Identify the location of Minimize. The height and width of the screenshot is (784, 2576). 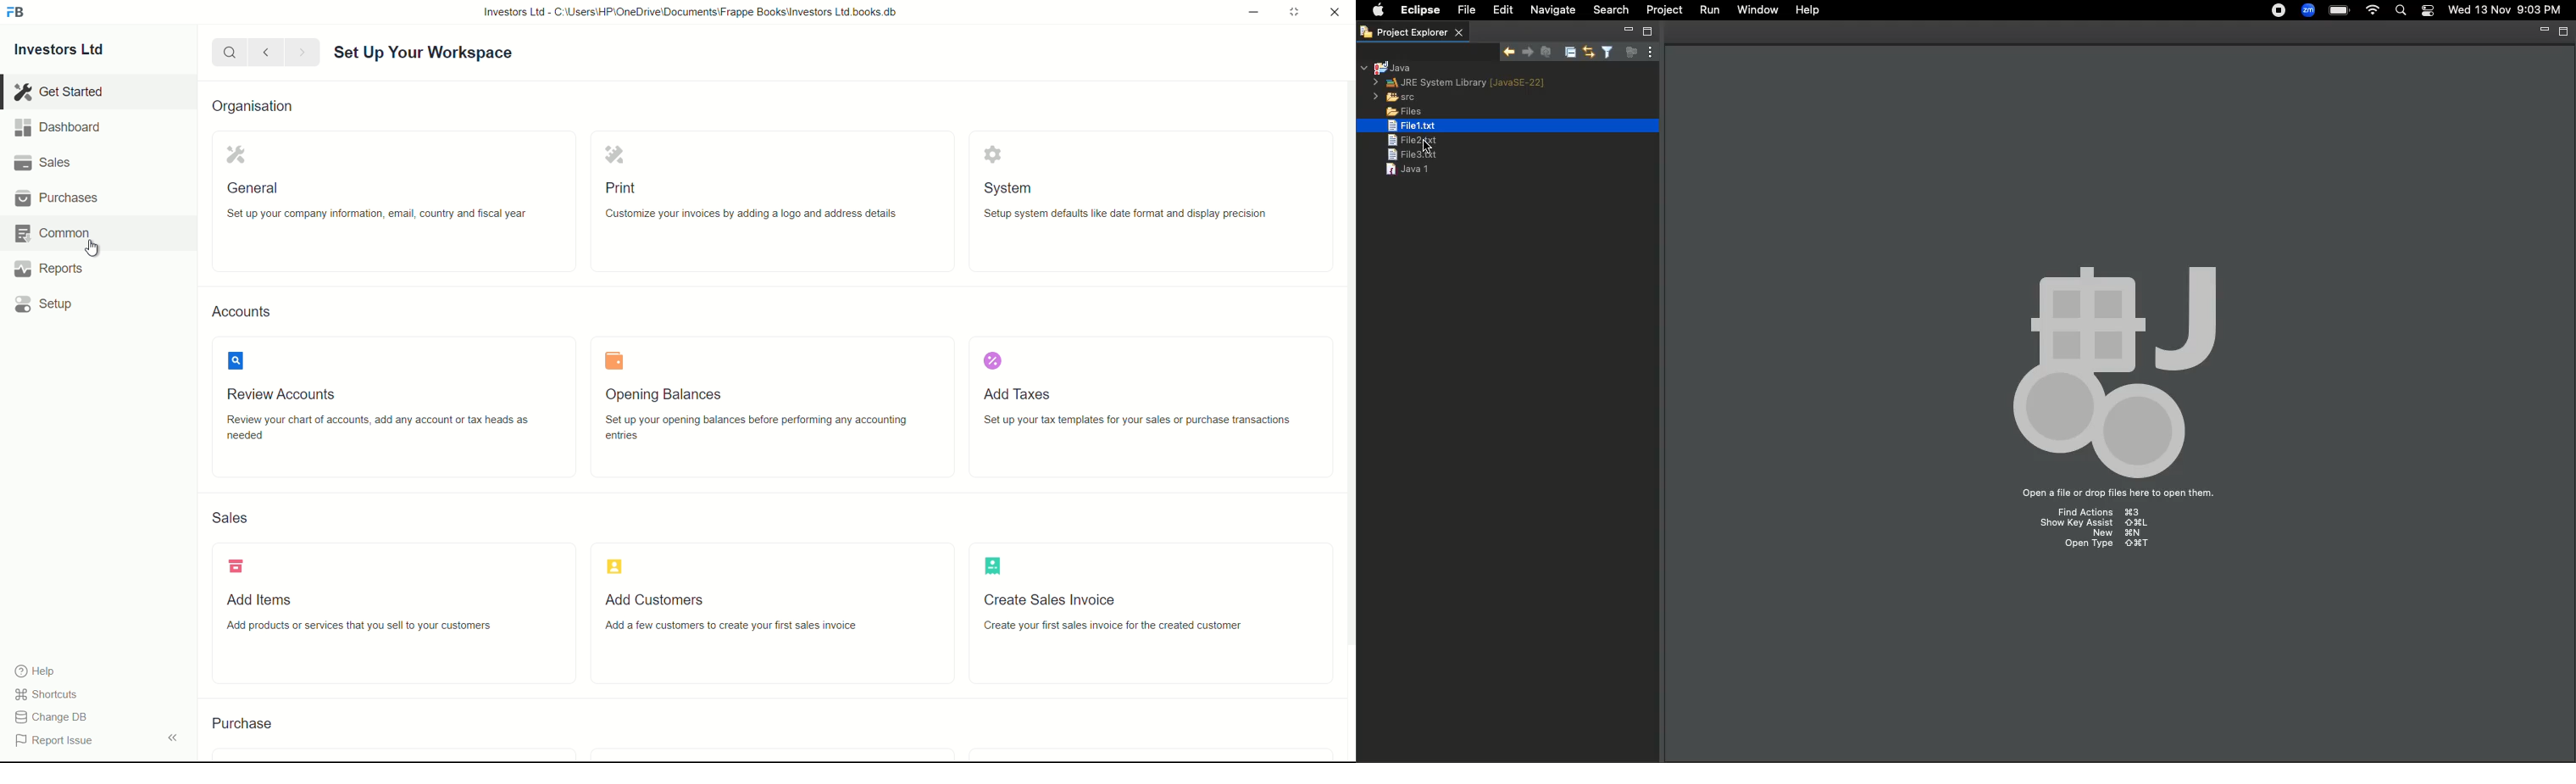
(2540, 31).